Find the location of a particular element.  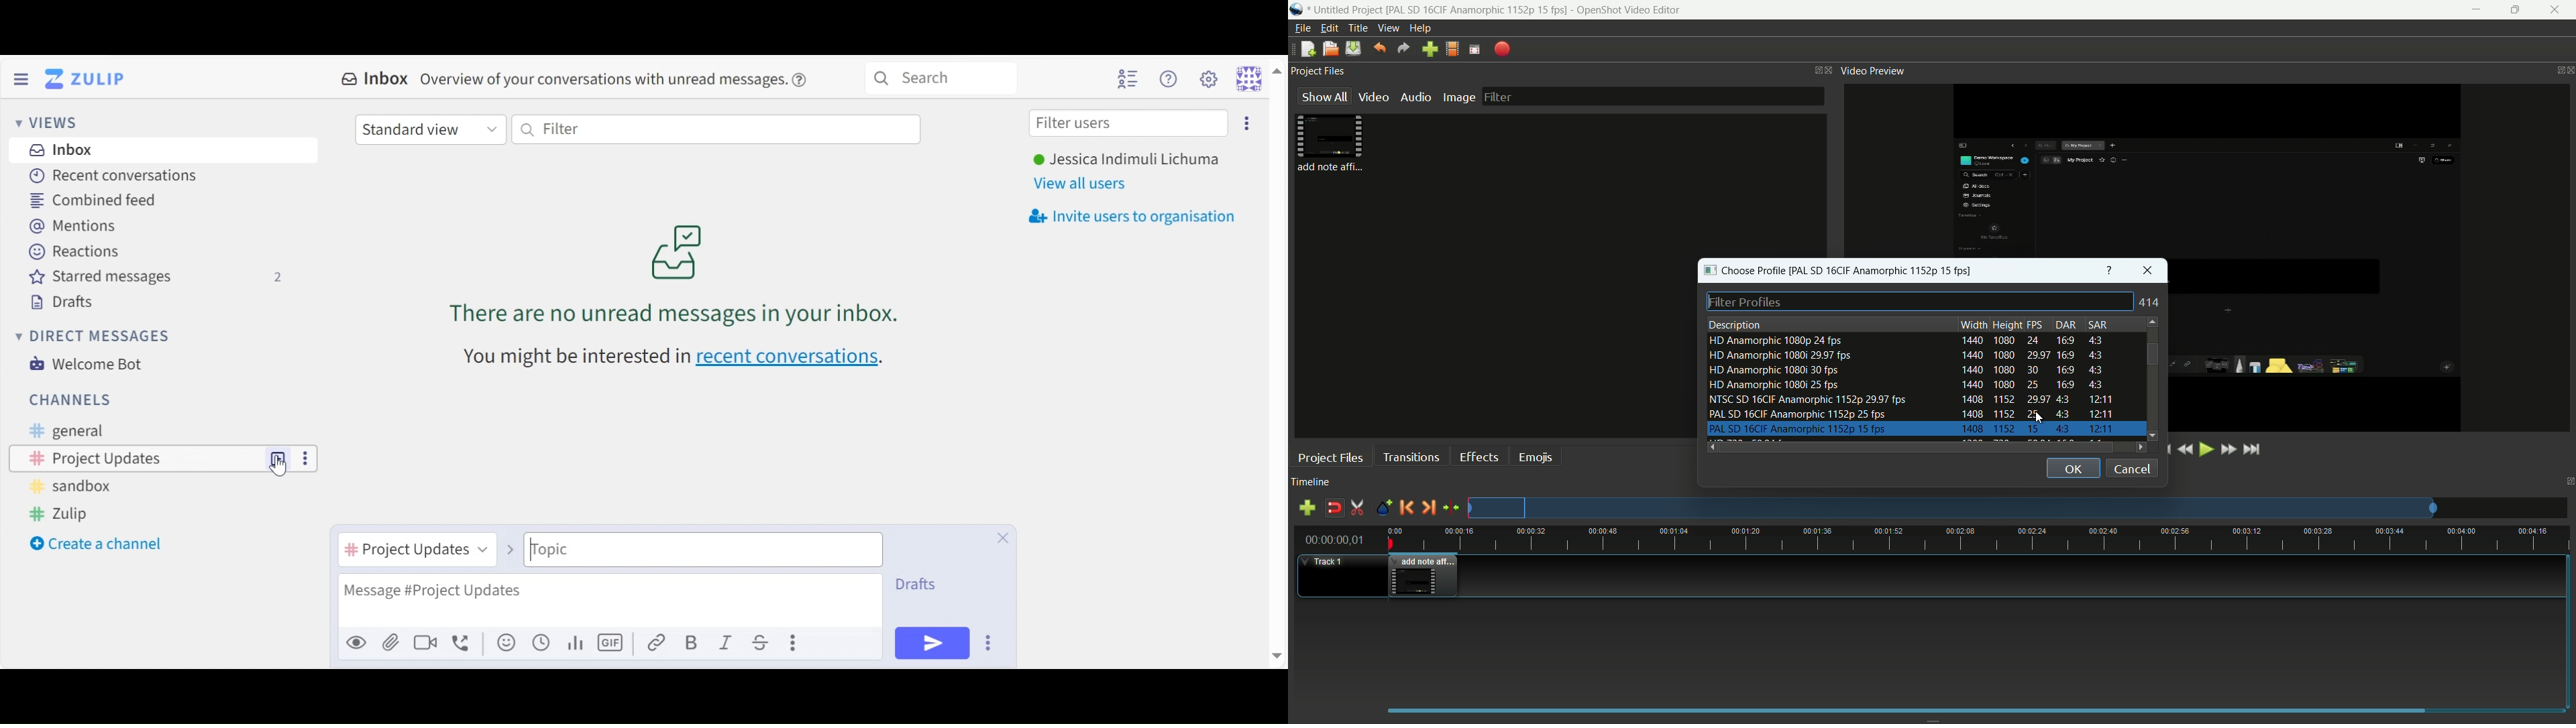

enable razor is located at coordinates (1358, 508).